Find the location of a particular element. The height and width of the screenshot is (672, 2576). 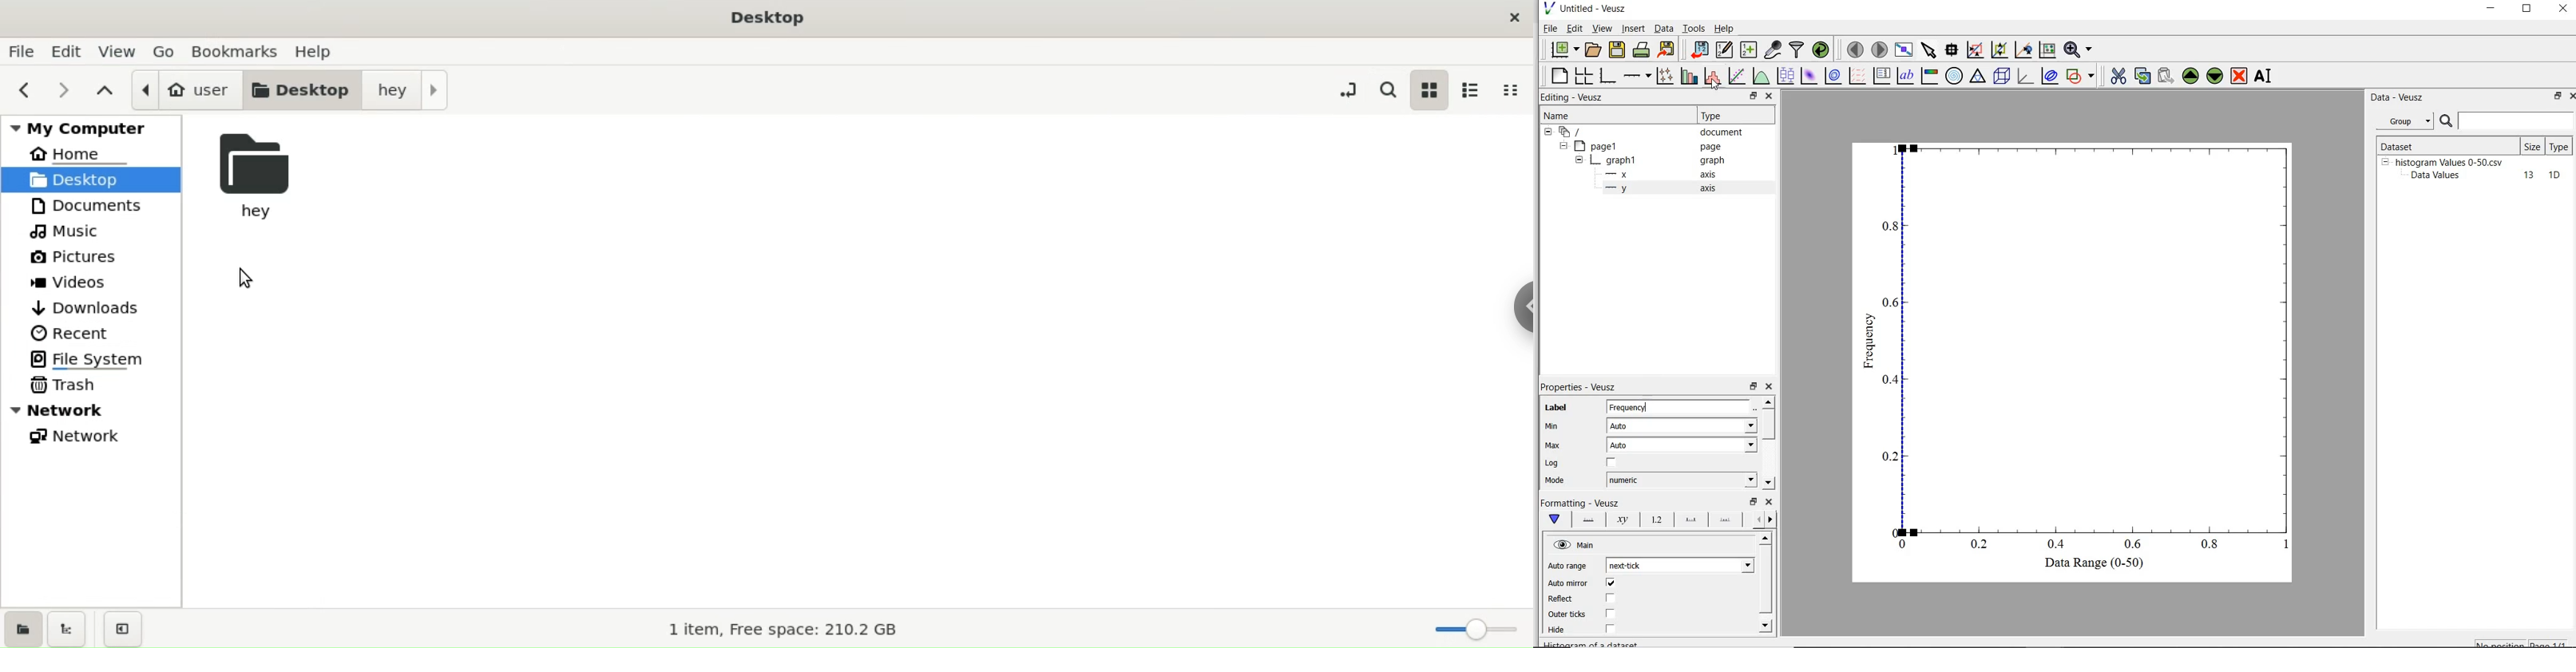

base graph is located at coordinates (1609, 76).